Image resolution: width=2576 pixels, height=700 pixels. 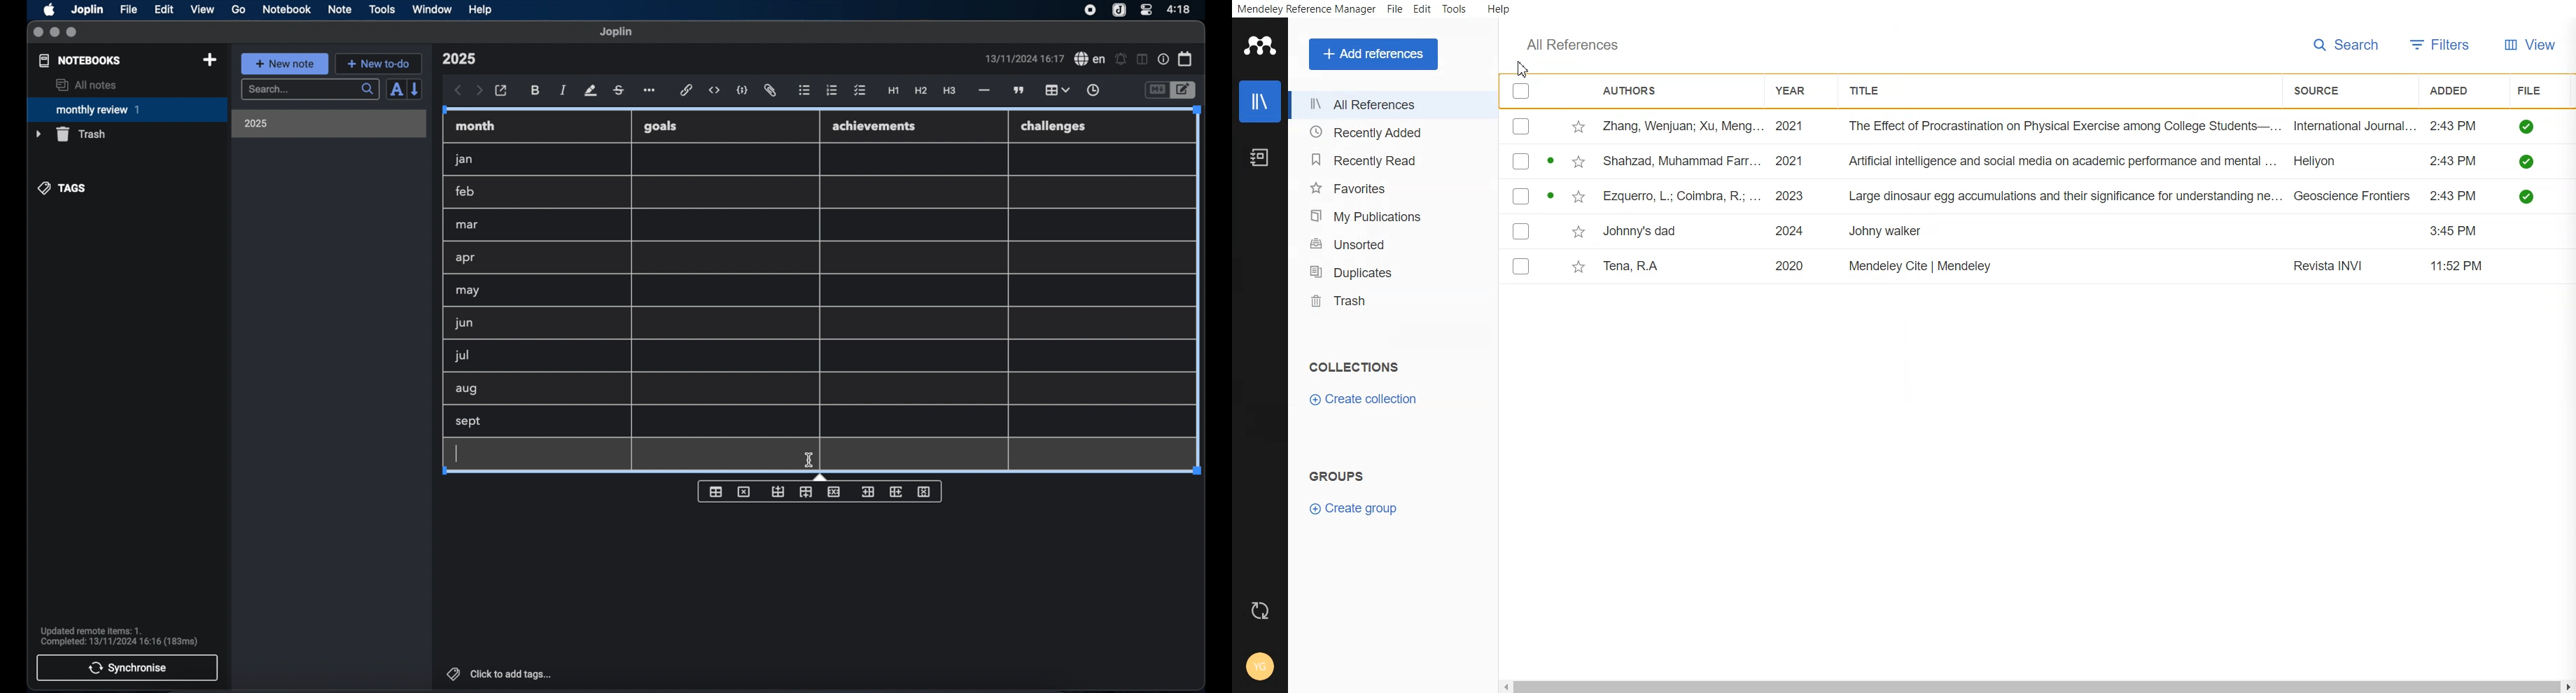 What do you see at coordinates (2454, 126) in the screenshot?
I see `2:43PM` at bounding box center [2454, 126].